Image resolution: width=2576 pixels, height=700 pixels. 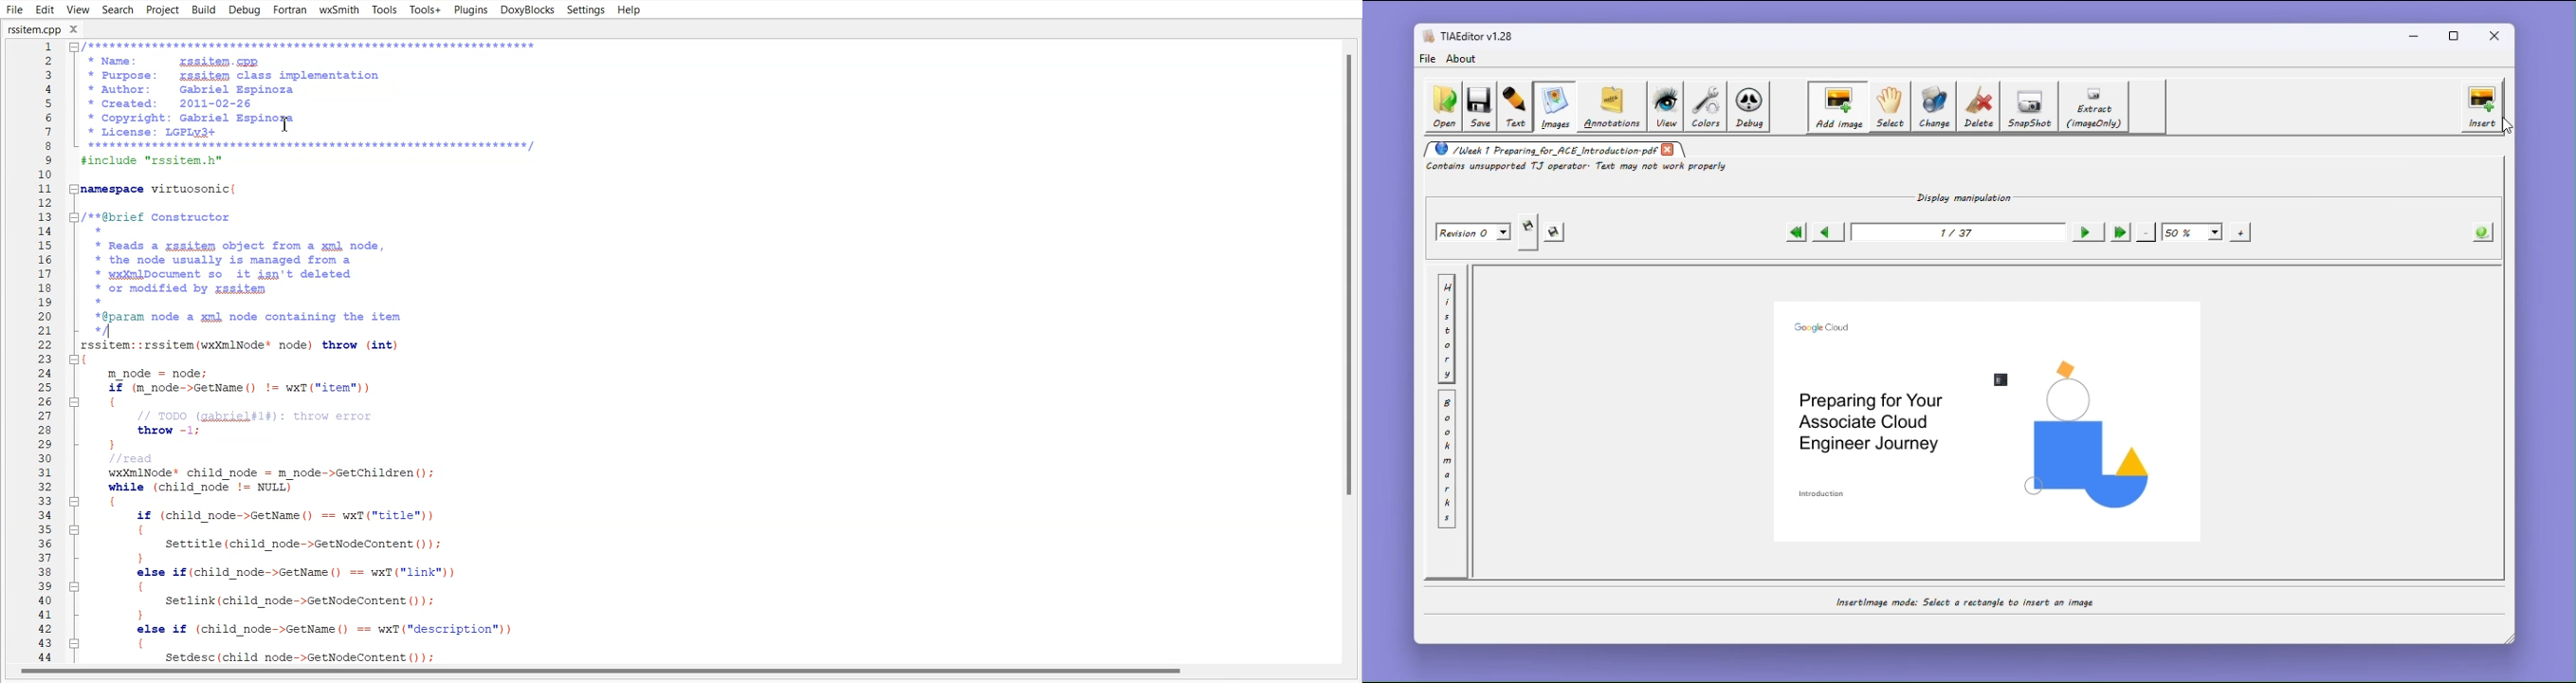 I want to click on SnapShot, so click(x=2032, y=107).